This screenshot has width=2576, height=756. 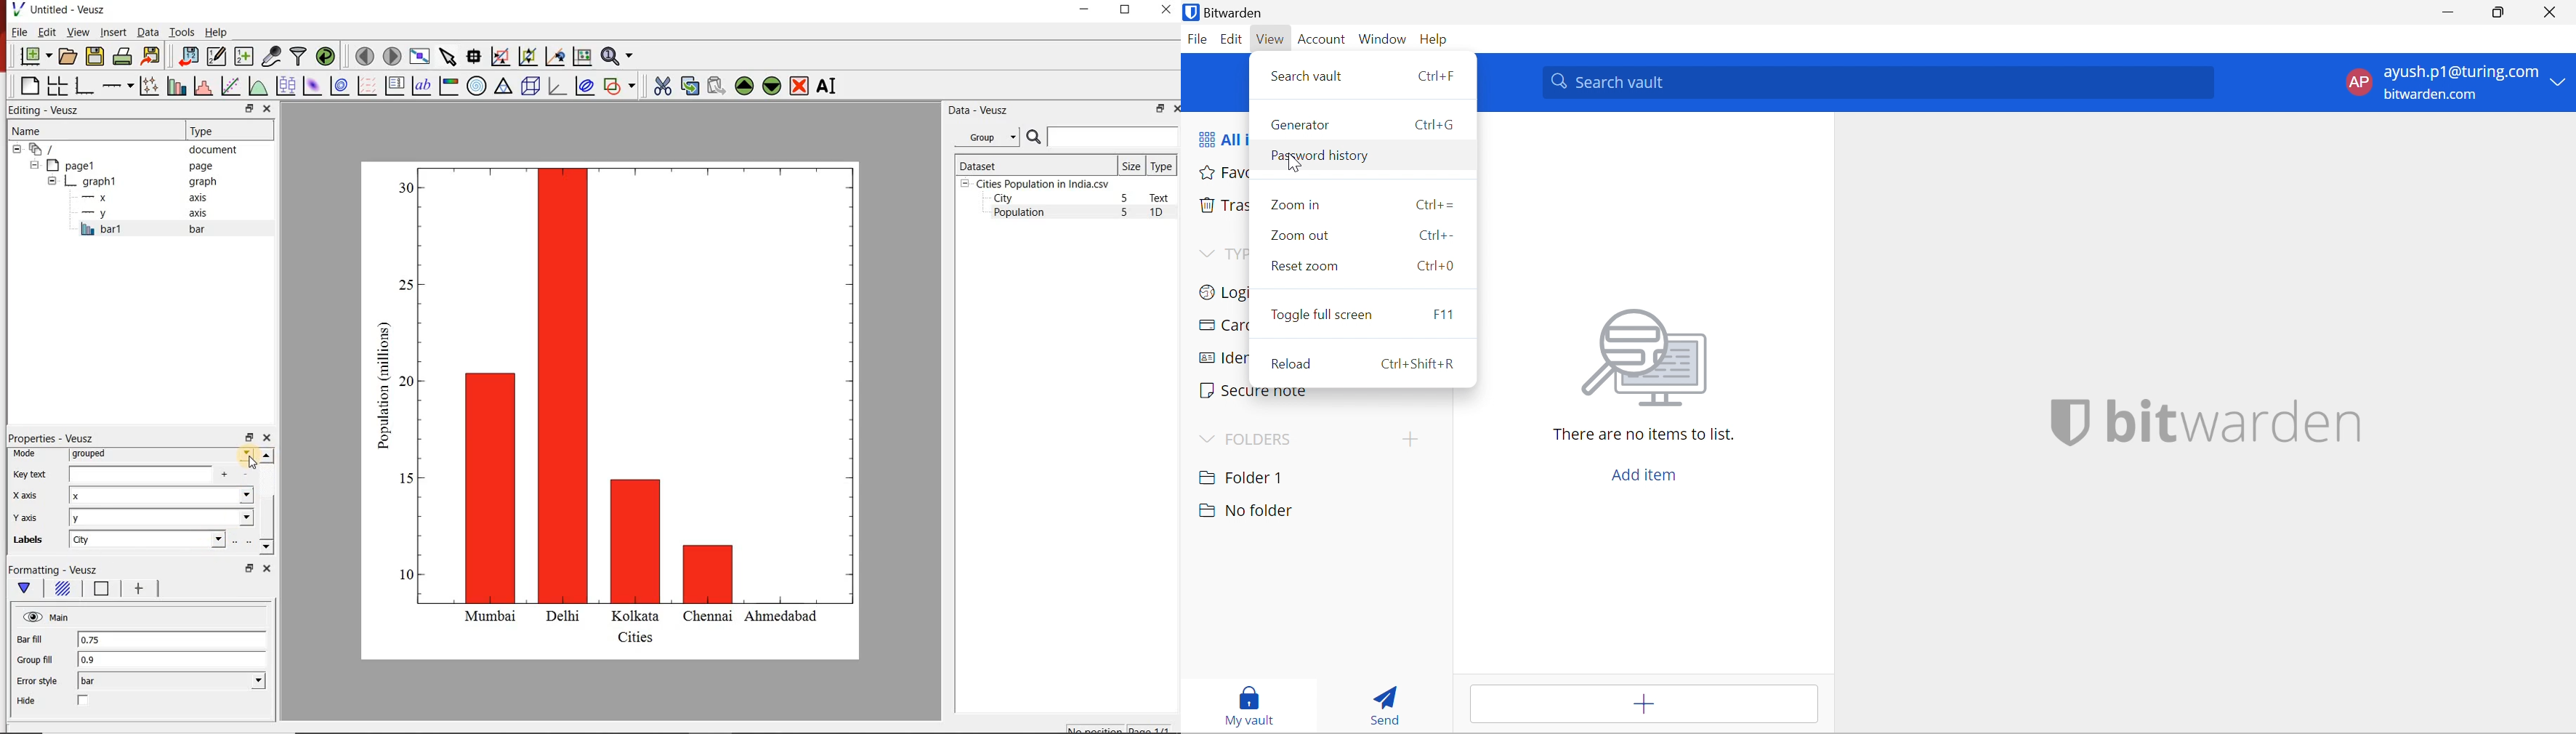 I want to click on folder 1, so click(x=1256, y=476).